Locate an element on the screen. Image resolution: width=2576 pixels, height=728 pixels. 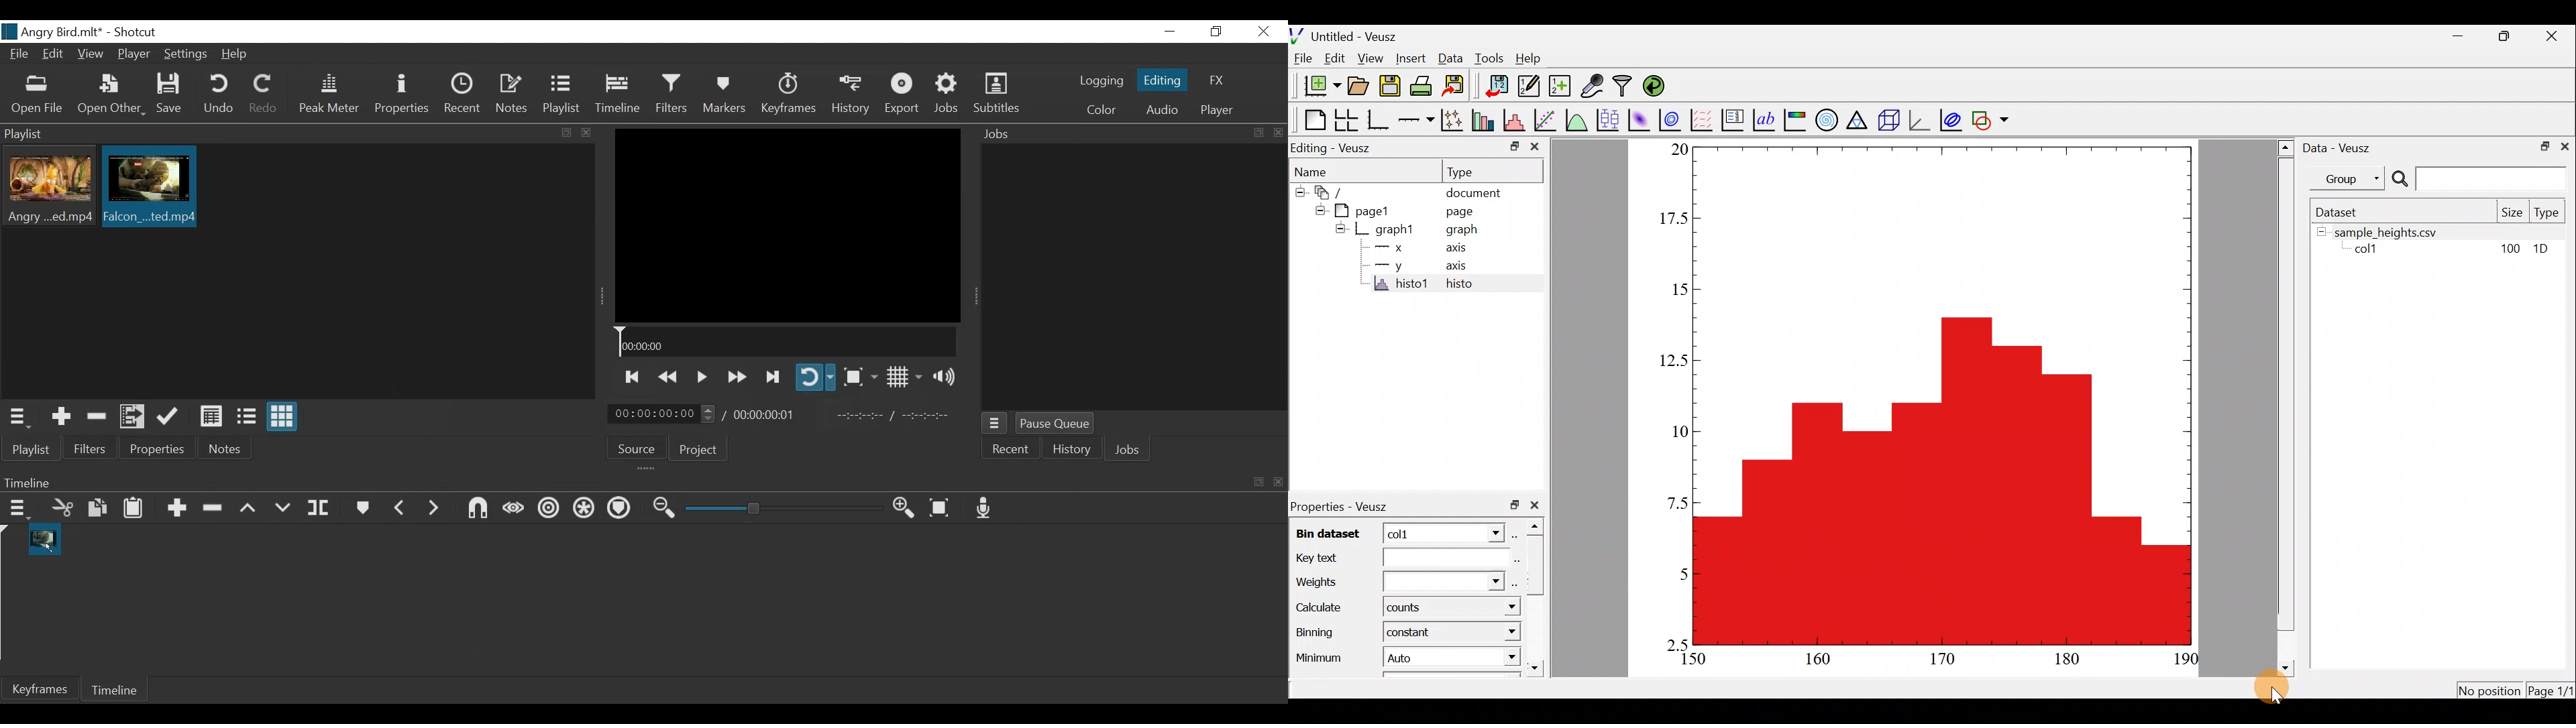
restore down is located at coordinates (2503, 38).